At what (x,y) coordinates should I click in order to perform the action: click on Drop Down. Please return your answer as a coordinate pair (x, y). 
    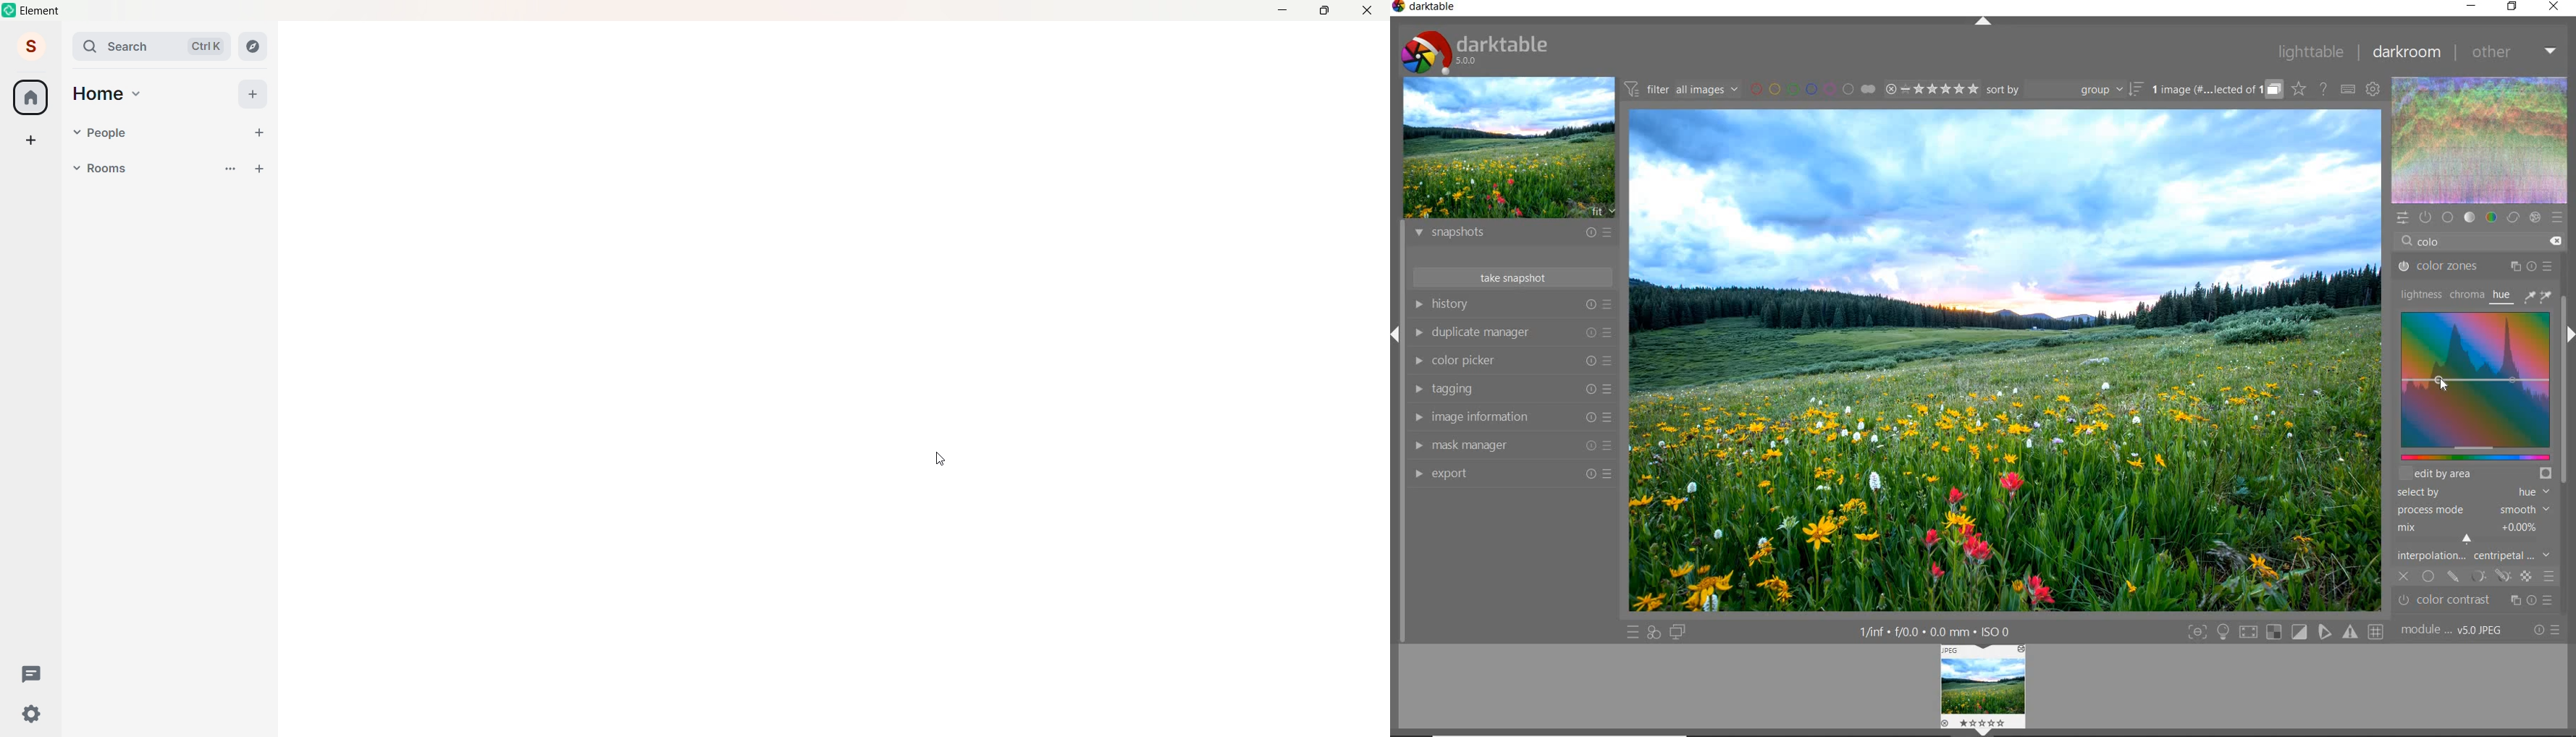
    Looking at the image, I should click on (75, 132).